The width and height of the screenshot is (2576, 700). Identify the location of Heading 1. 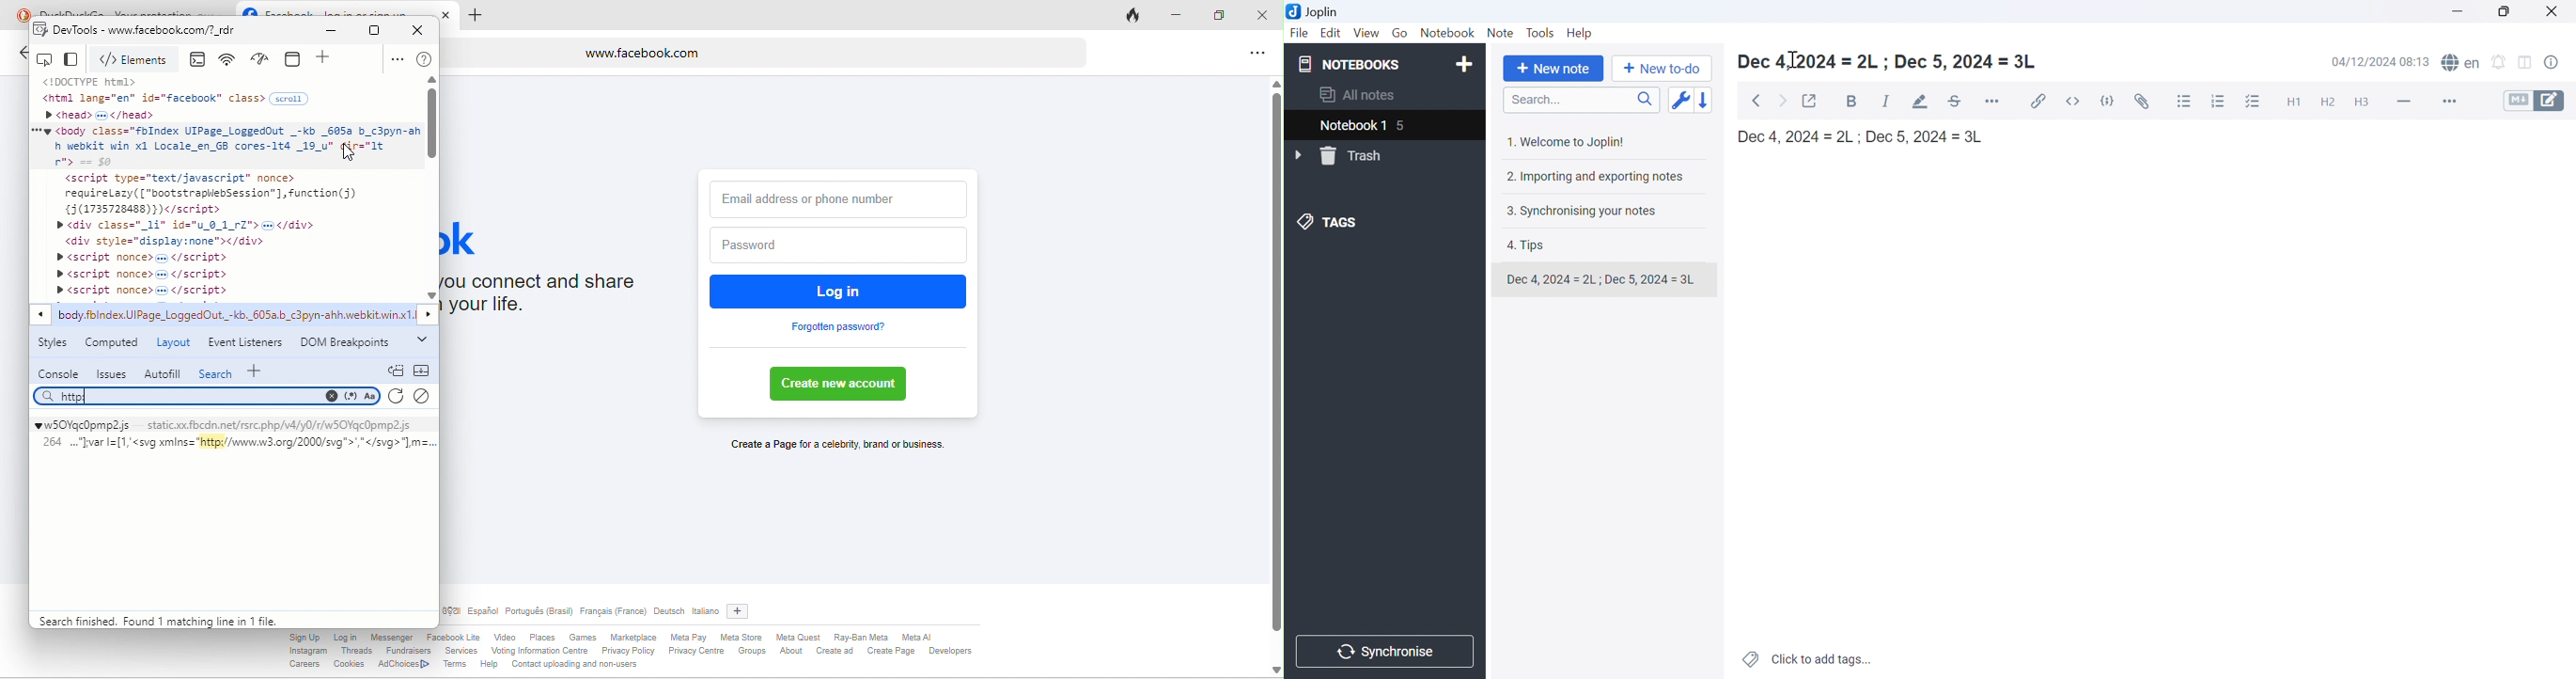
(2293, 101).